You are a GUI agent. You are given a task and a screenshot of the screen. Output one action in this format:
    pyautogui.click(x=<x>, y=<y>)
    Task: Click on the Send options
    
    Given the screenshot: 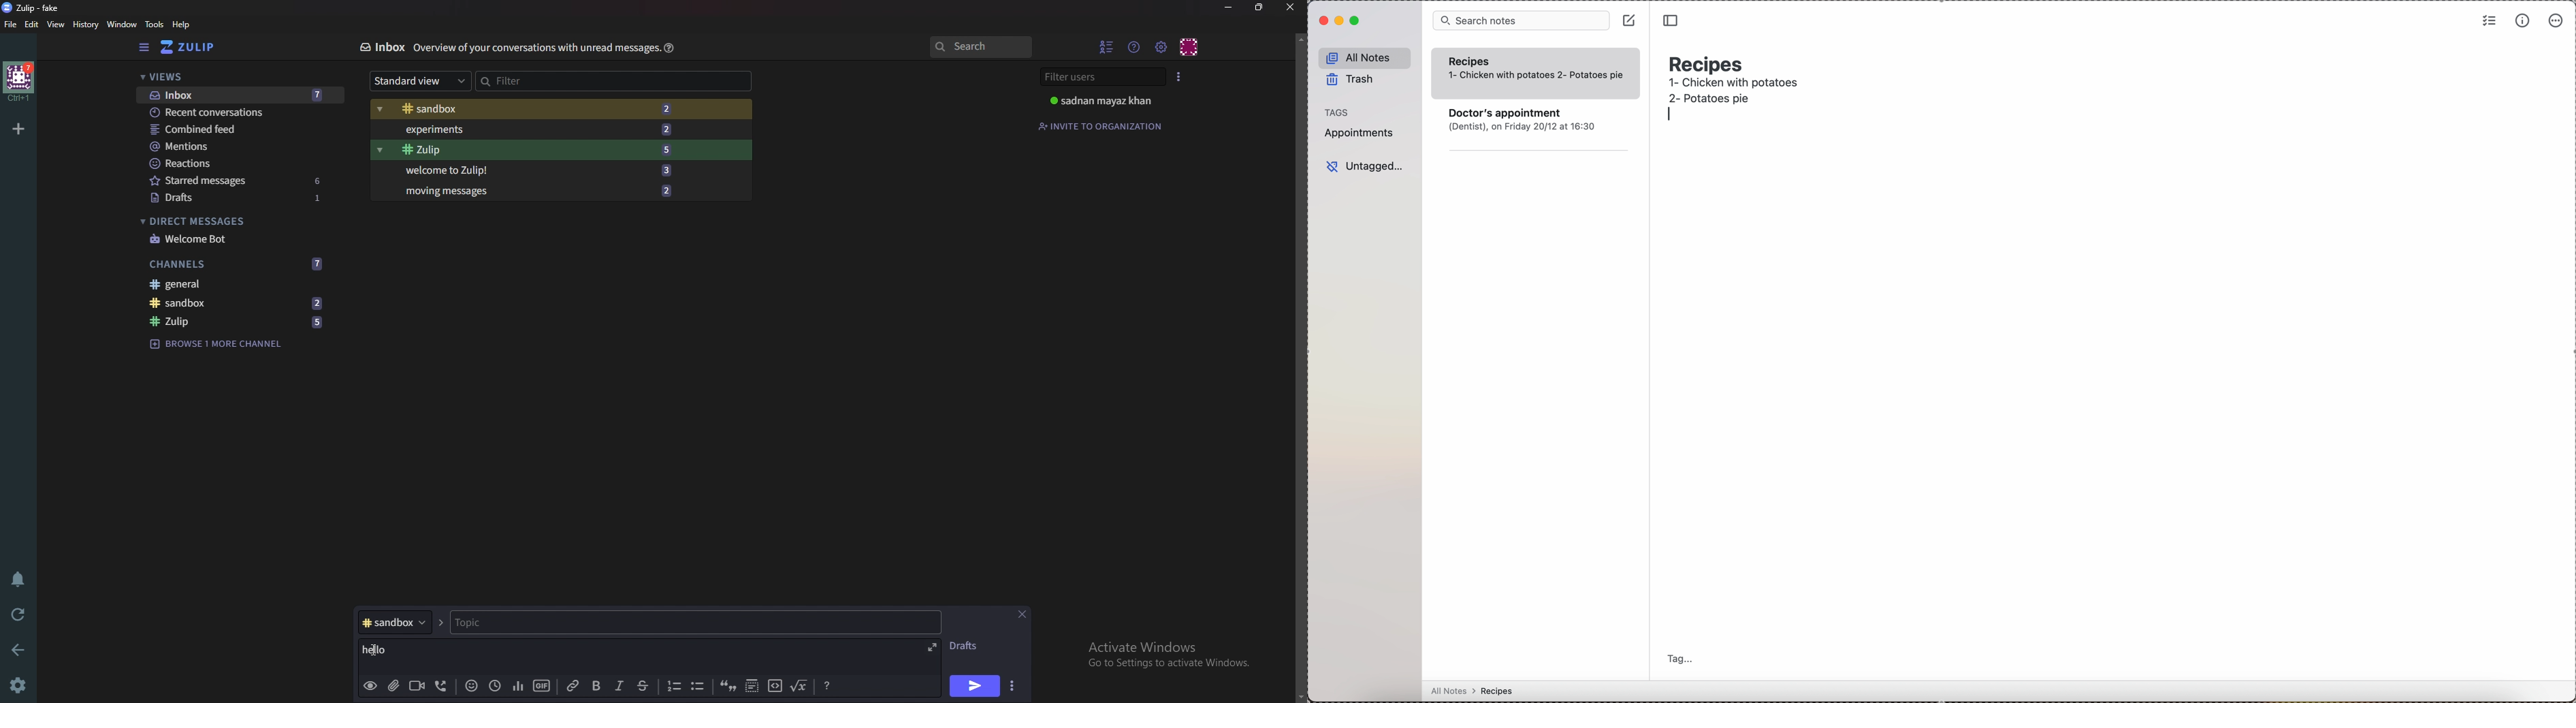 What is the action you would take?
    pyautogui.click(x=1017, y=686)
    